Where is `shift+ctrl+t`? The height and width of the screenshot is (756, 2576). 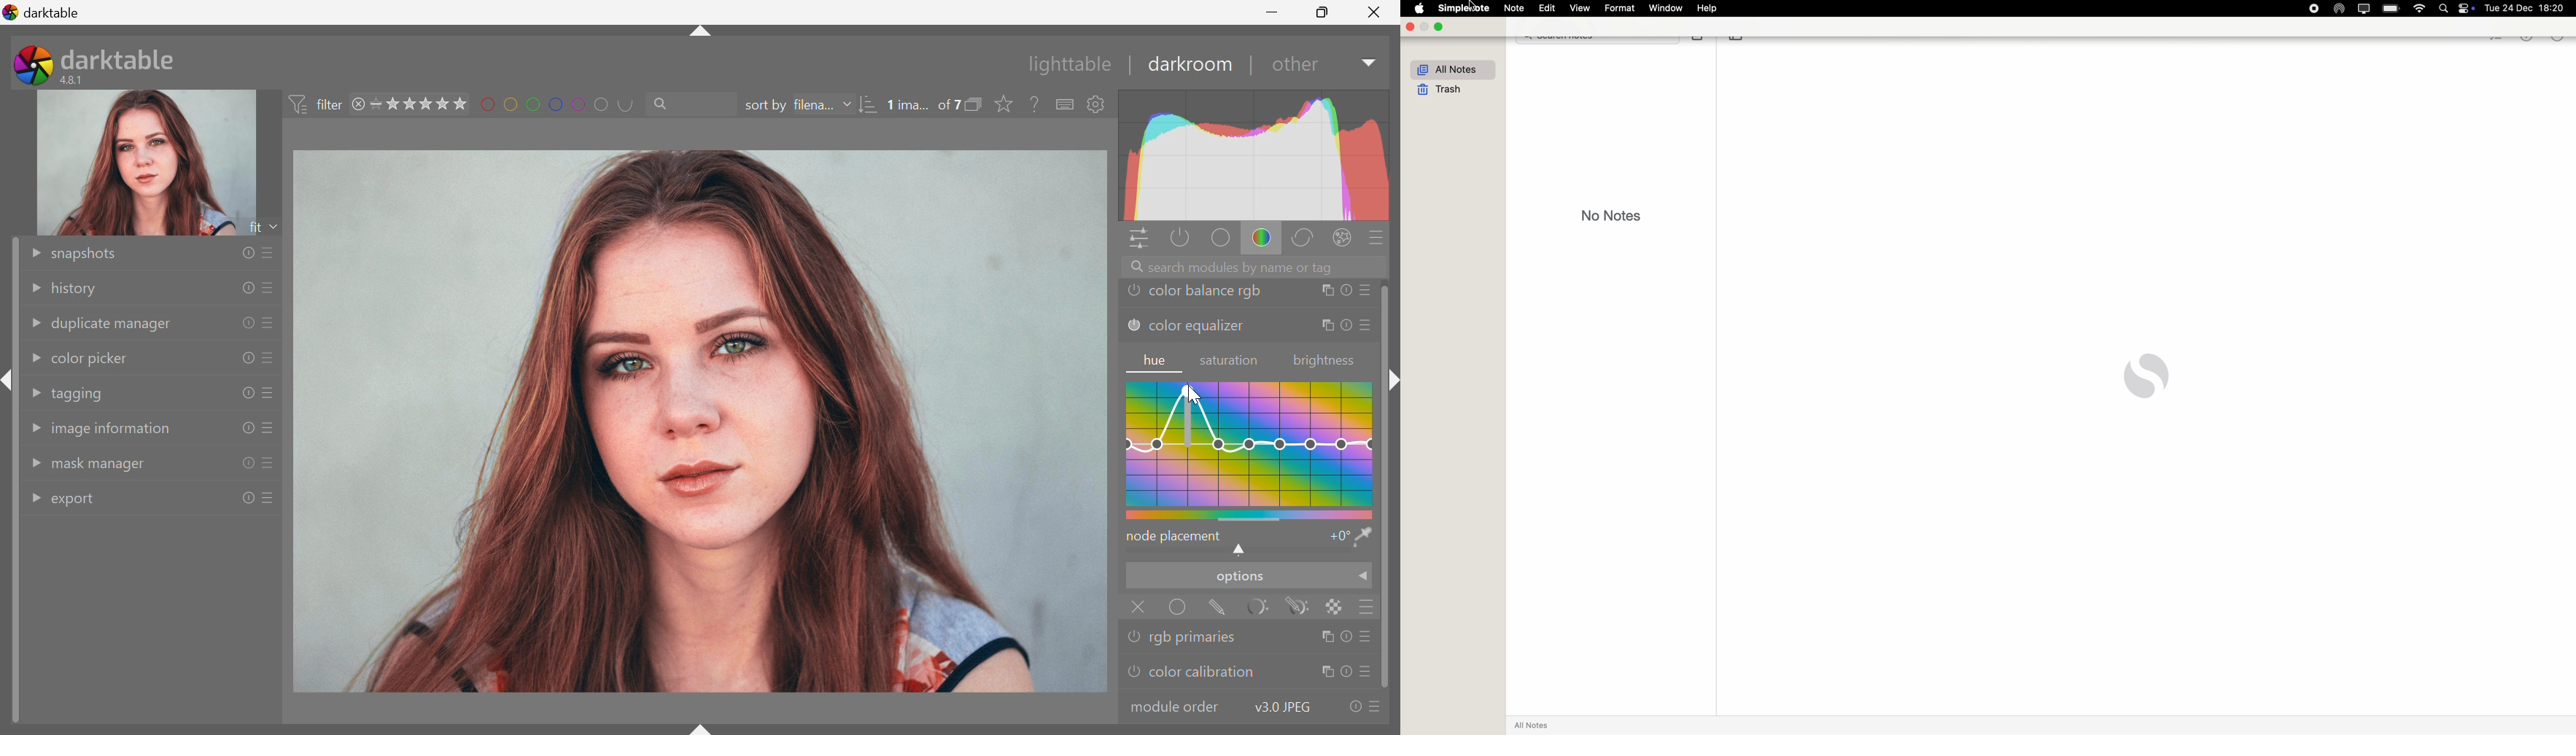
shift+ctrl+t is located at coordinates (698, 35).